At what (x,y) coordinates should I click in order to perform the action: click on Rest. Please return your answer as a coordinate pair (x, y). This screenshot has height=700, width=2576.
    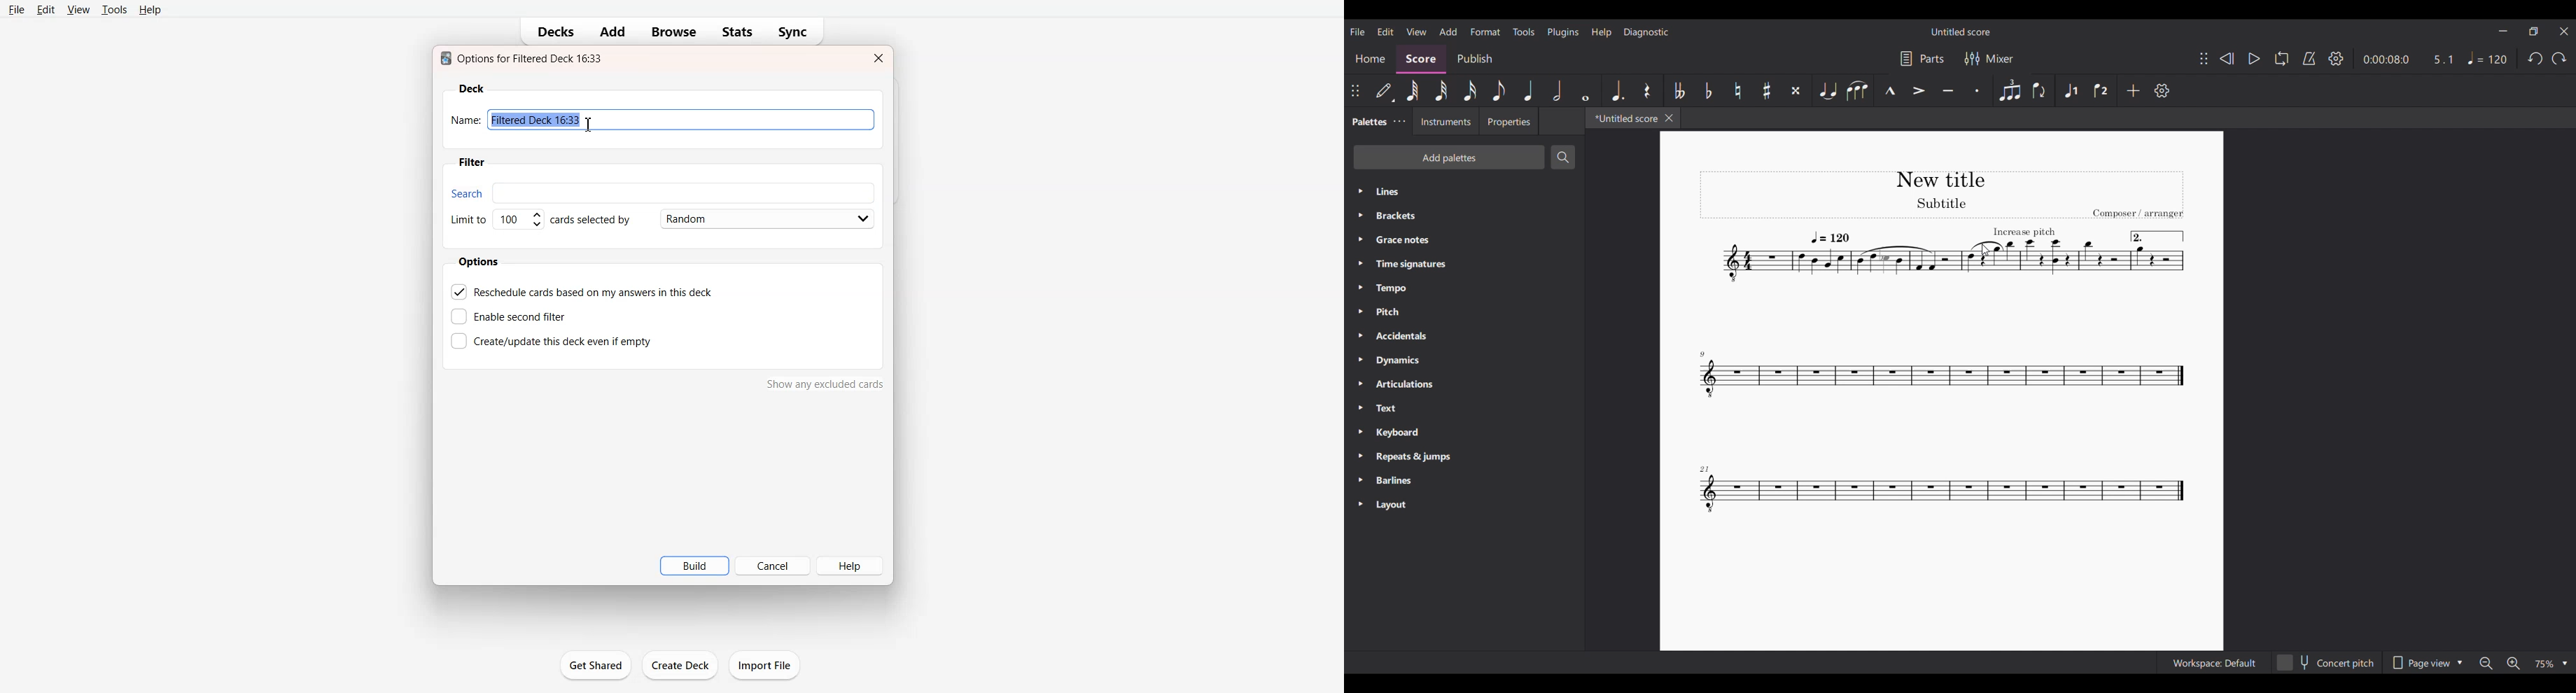
    Looking at the image, I should click on (1648, 90).